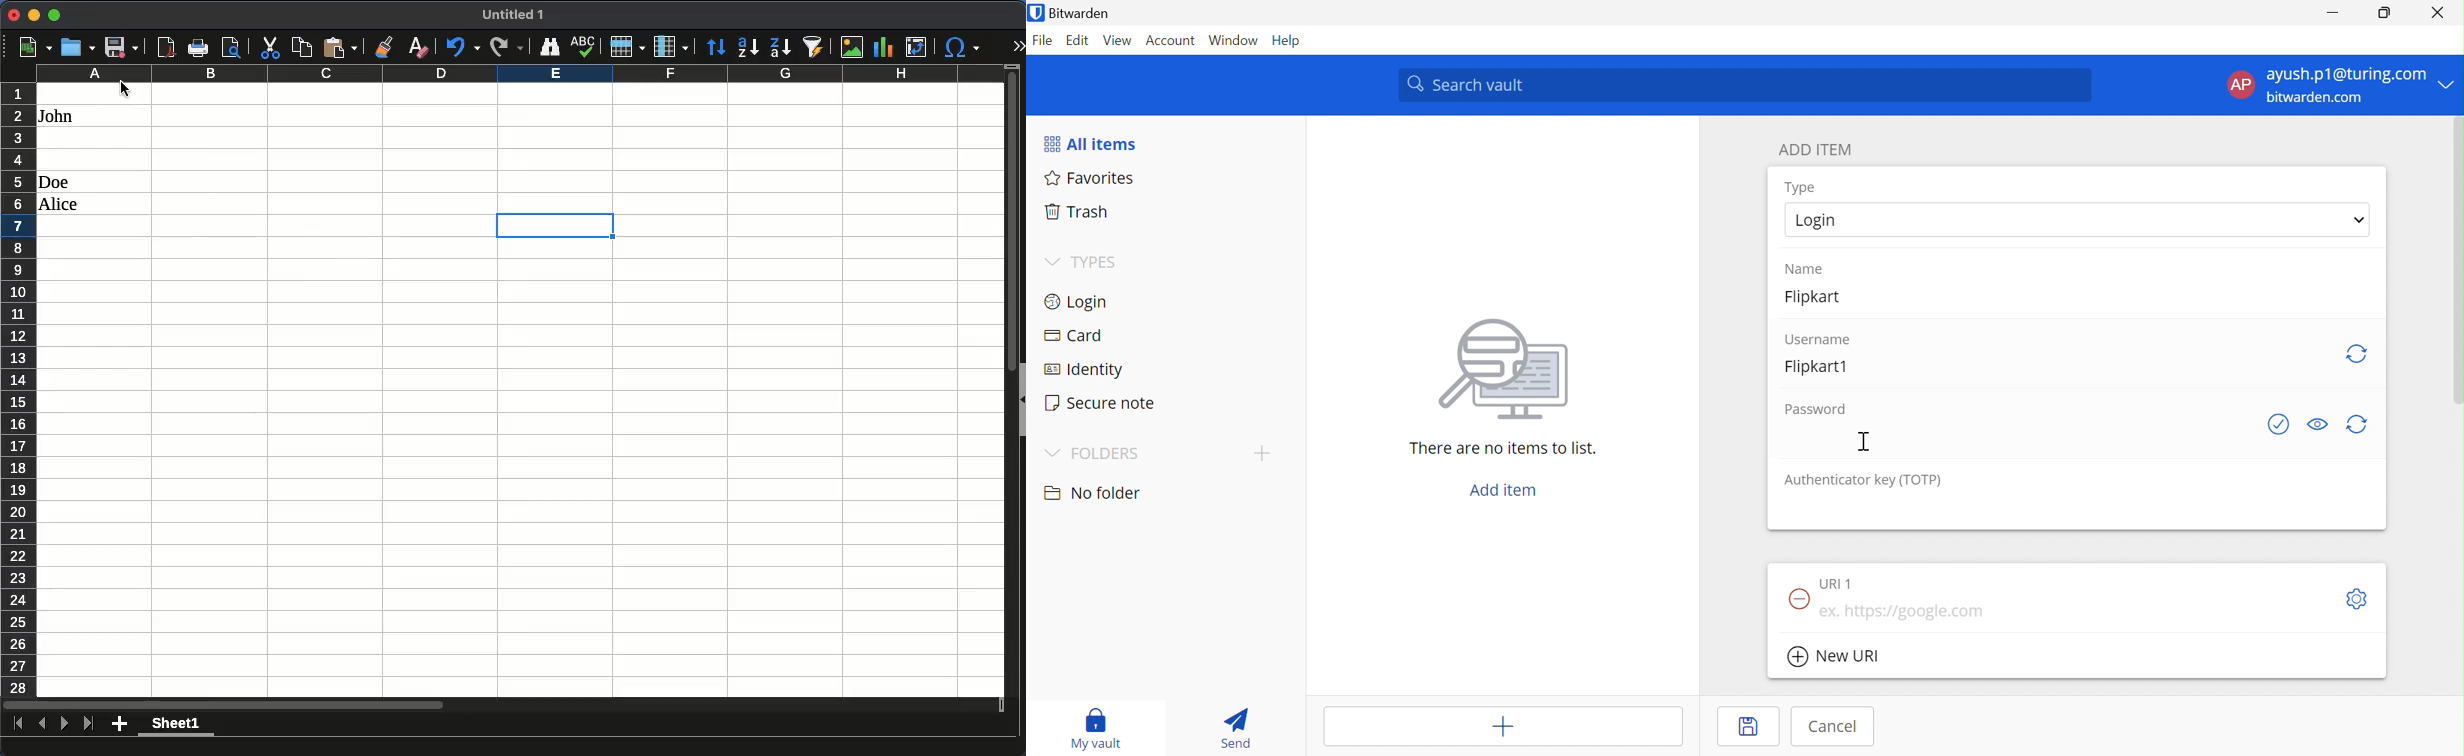 The width and height of the screenshot is (2464, 756). I want to click on My vault, so click(1099, 728).